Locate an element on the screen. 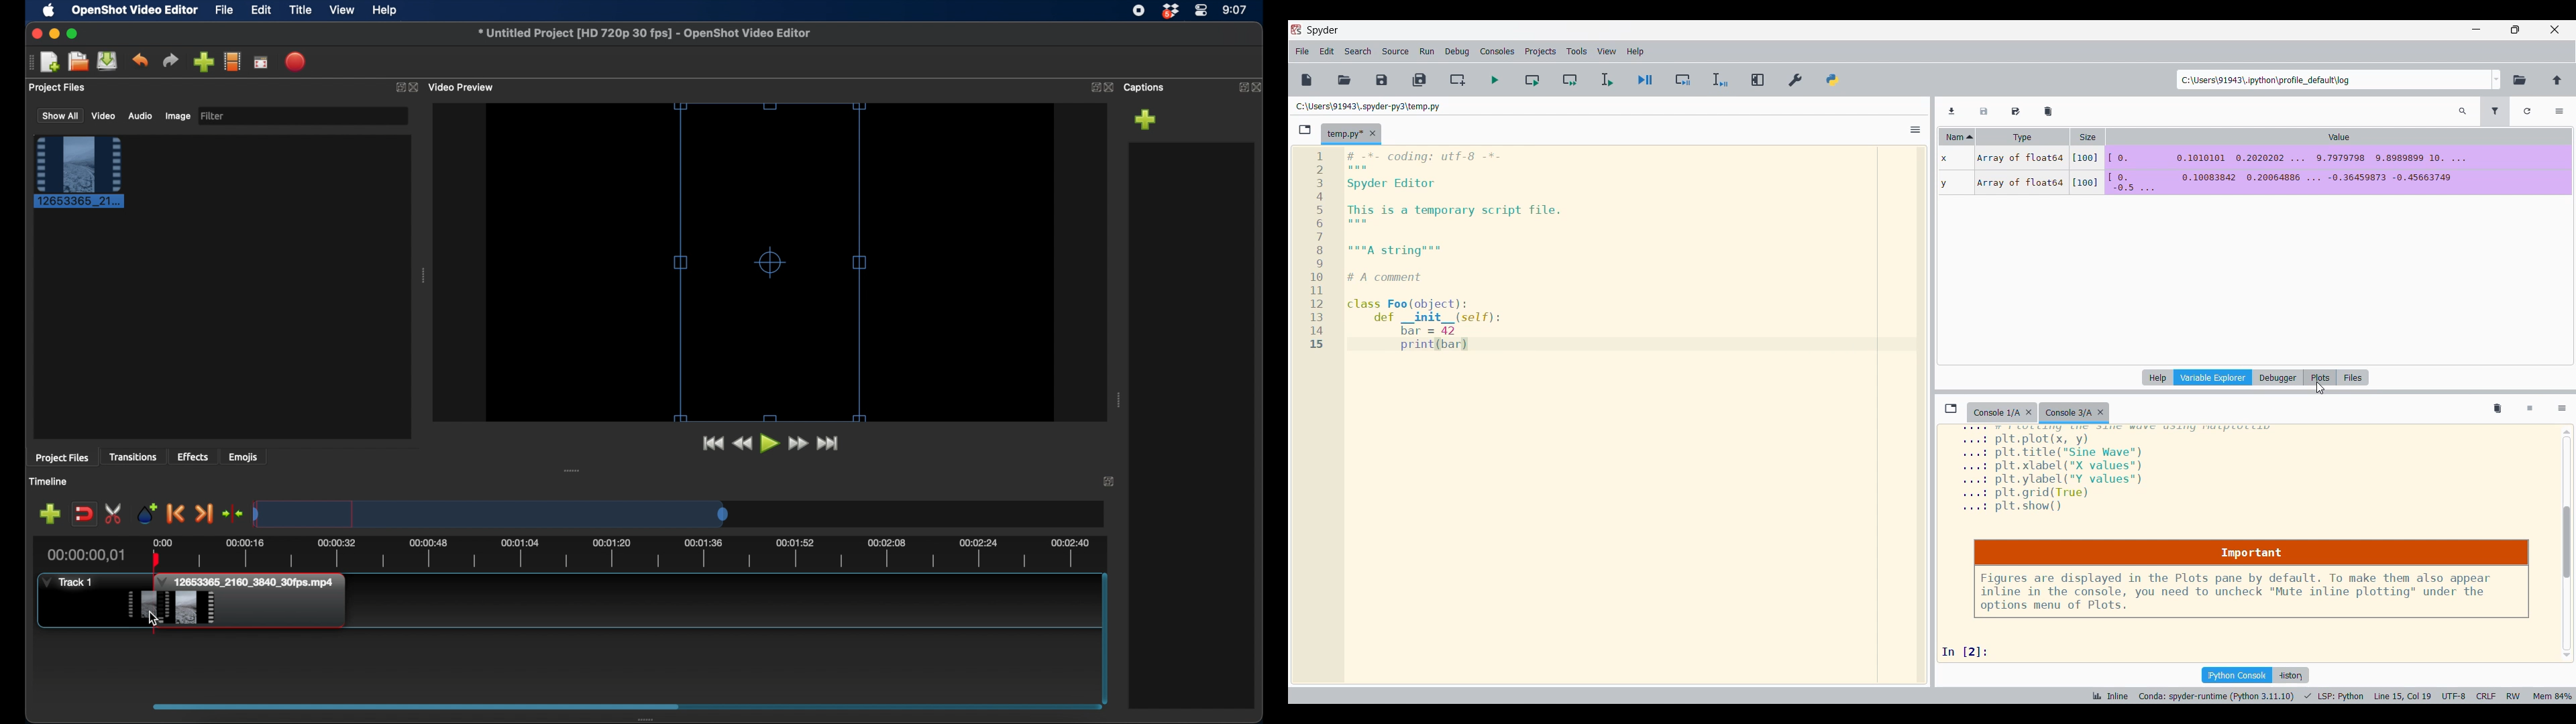 The width and height of the screenshot is (2576, 728). drag handle is located at coordinates (572, 469).